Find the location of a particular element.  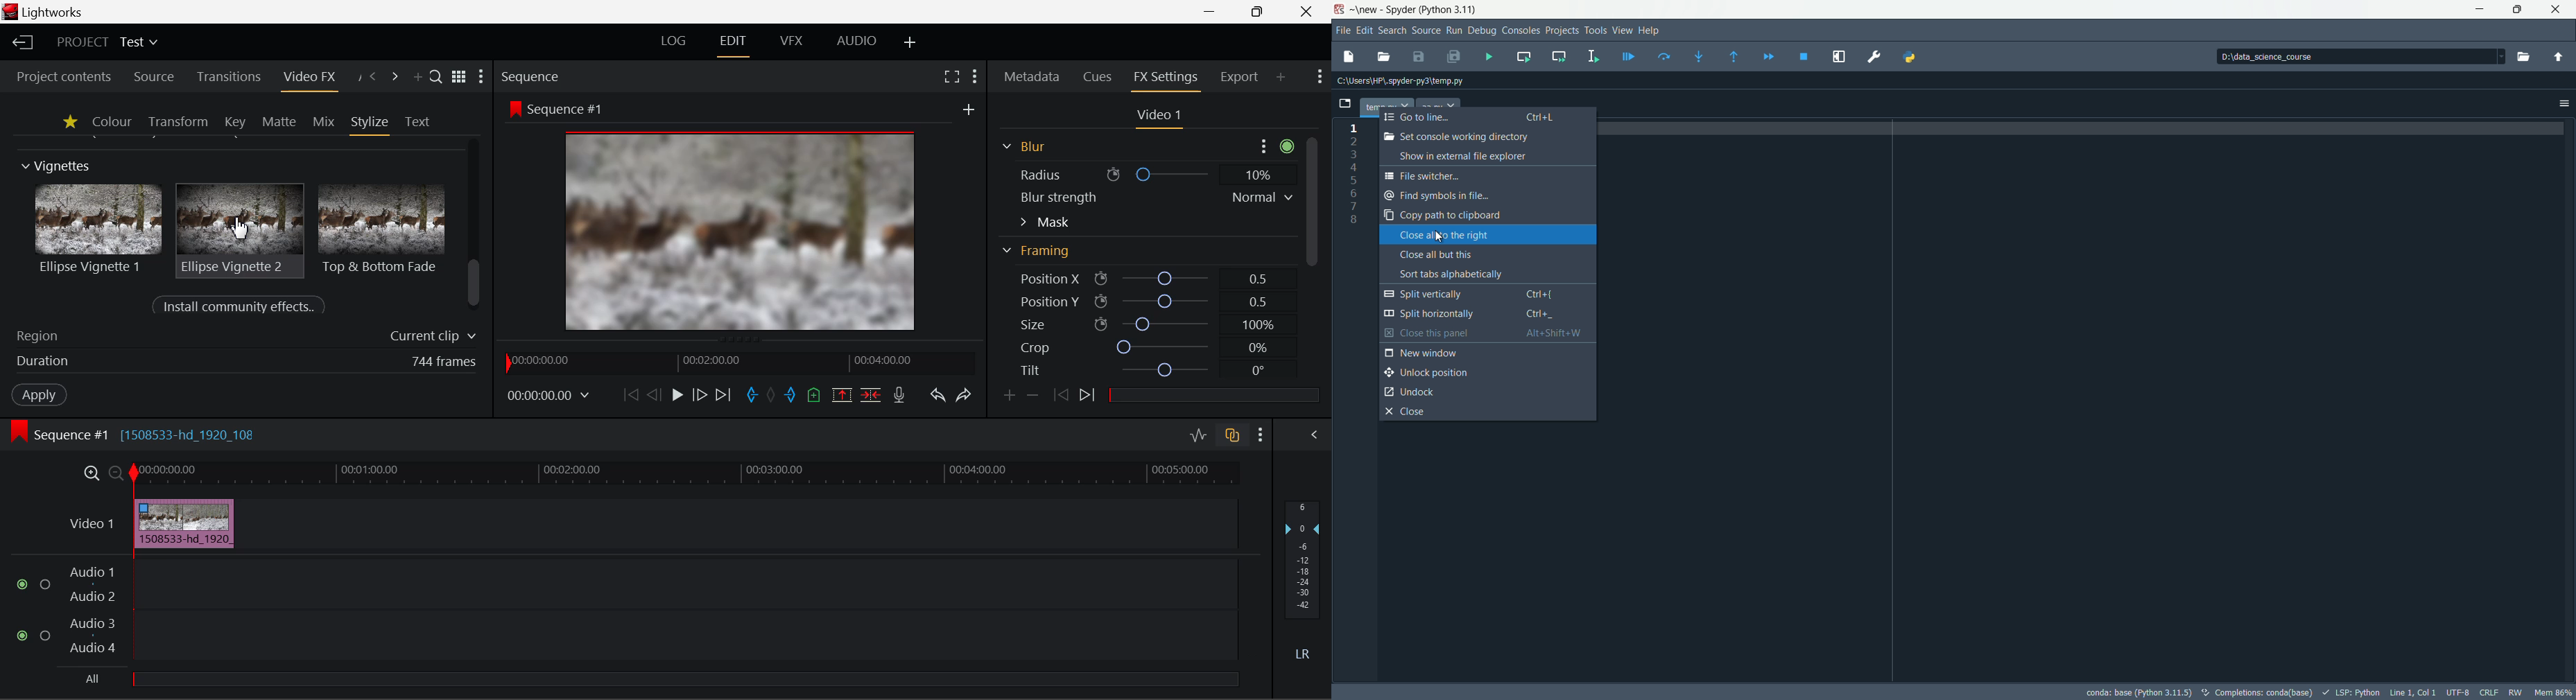

run menu is located at coordinates (1454, 30).